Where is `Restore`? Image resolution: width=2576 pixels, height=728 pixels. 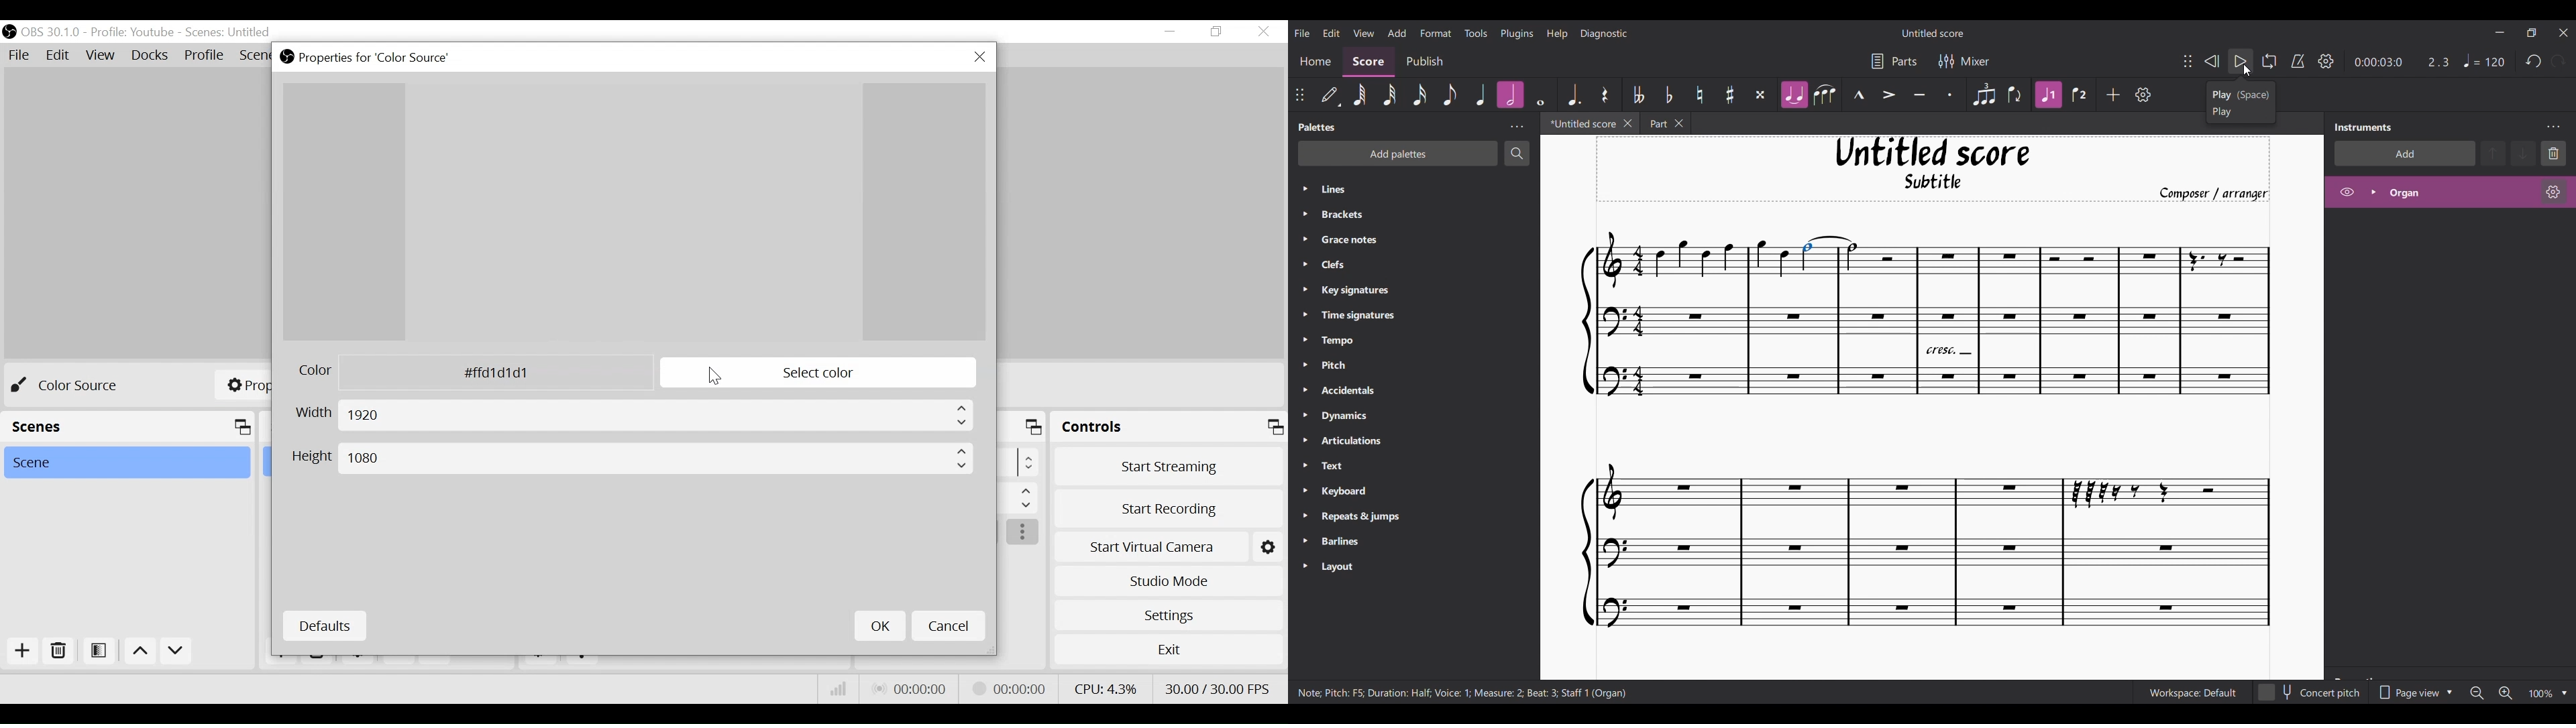 Restore is located at coordinates (1220, 32).